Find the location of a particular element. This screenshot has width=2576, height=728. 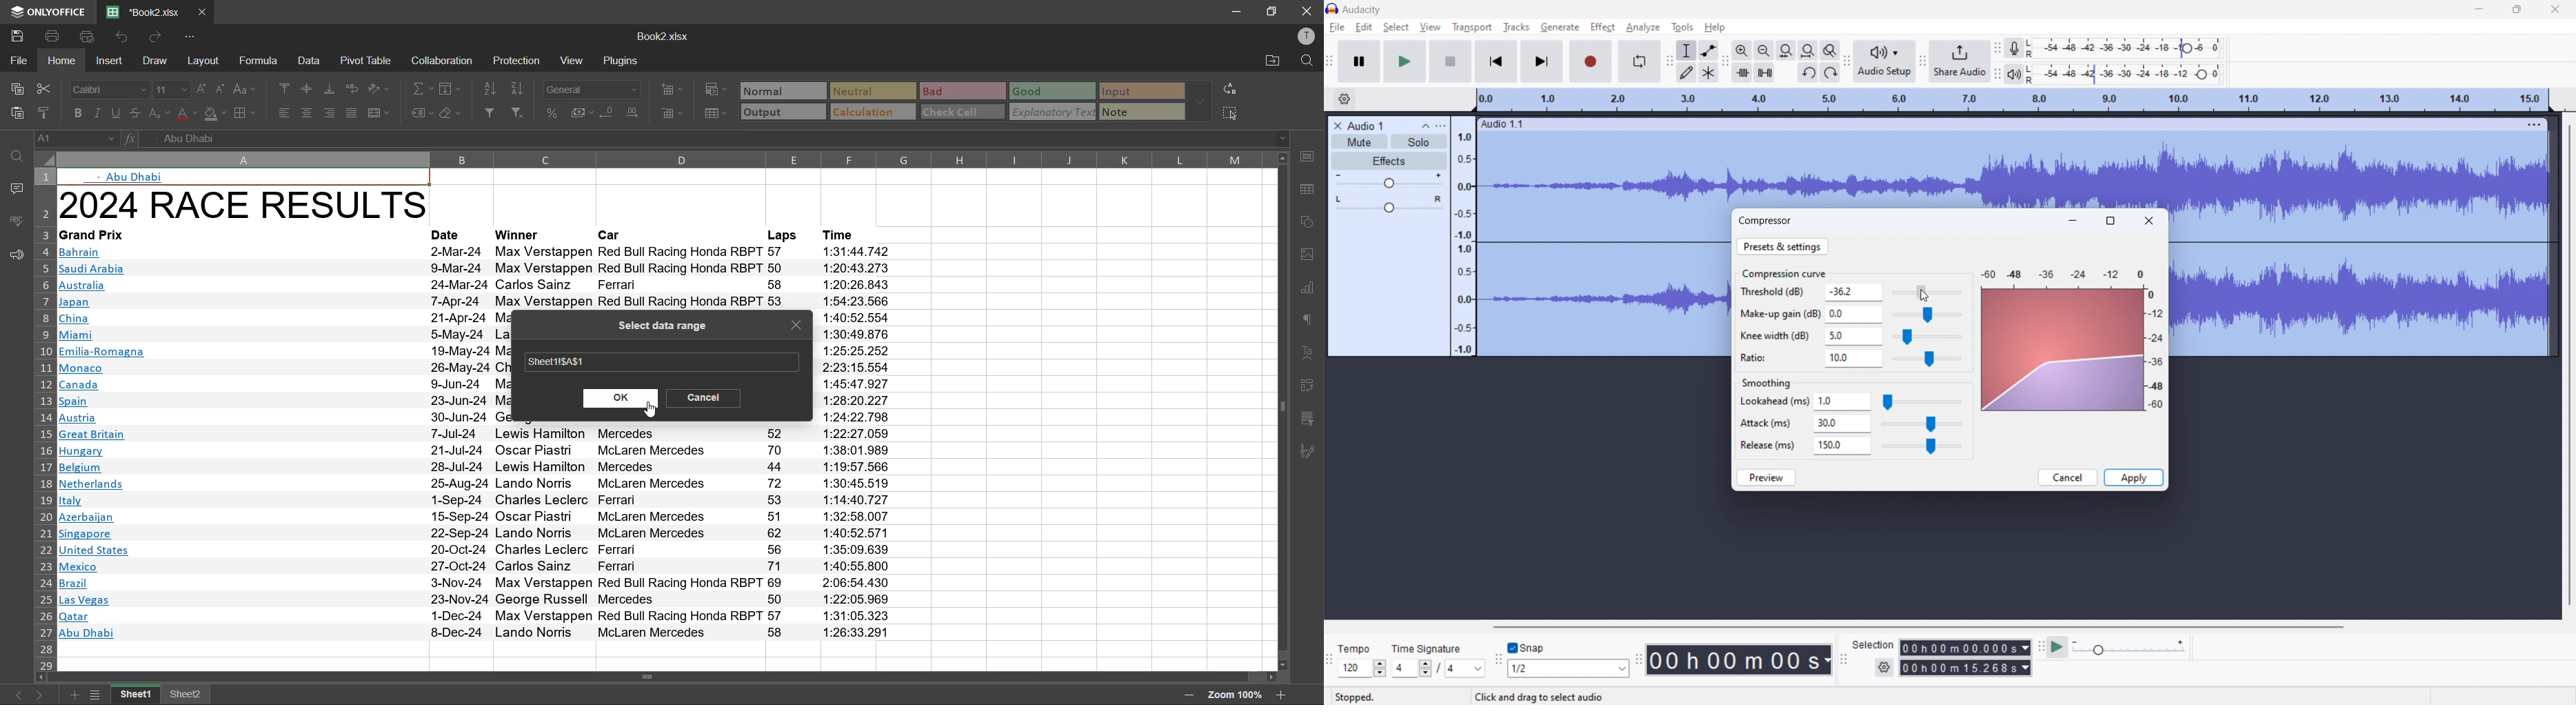

open location is located at coordinates (1269, 61).